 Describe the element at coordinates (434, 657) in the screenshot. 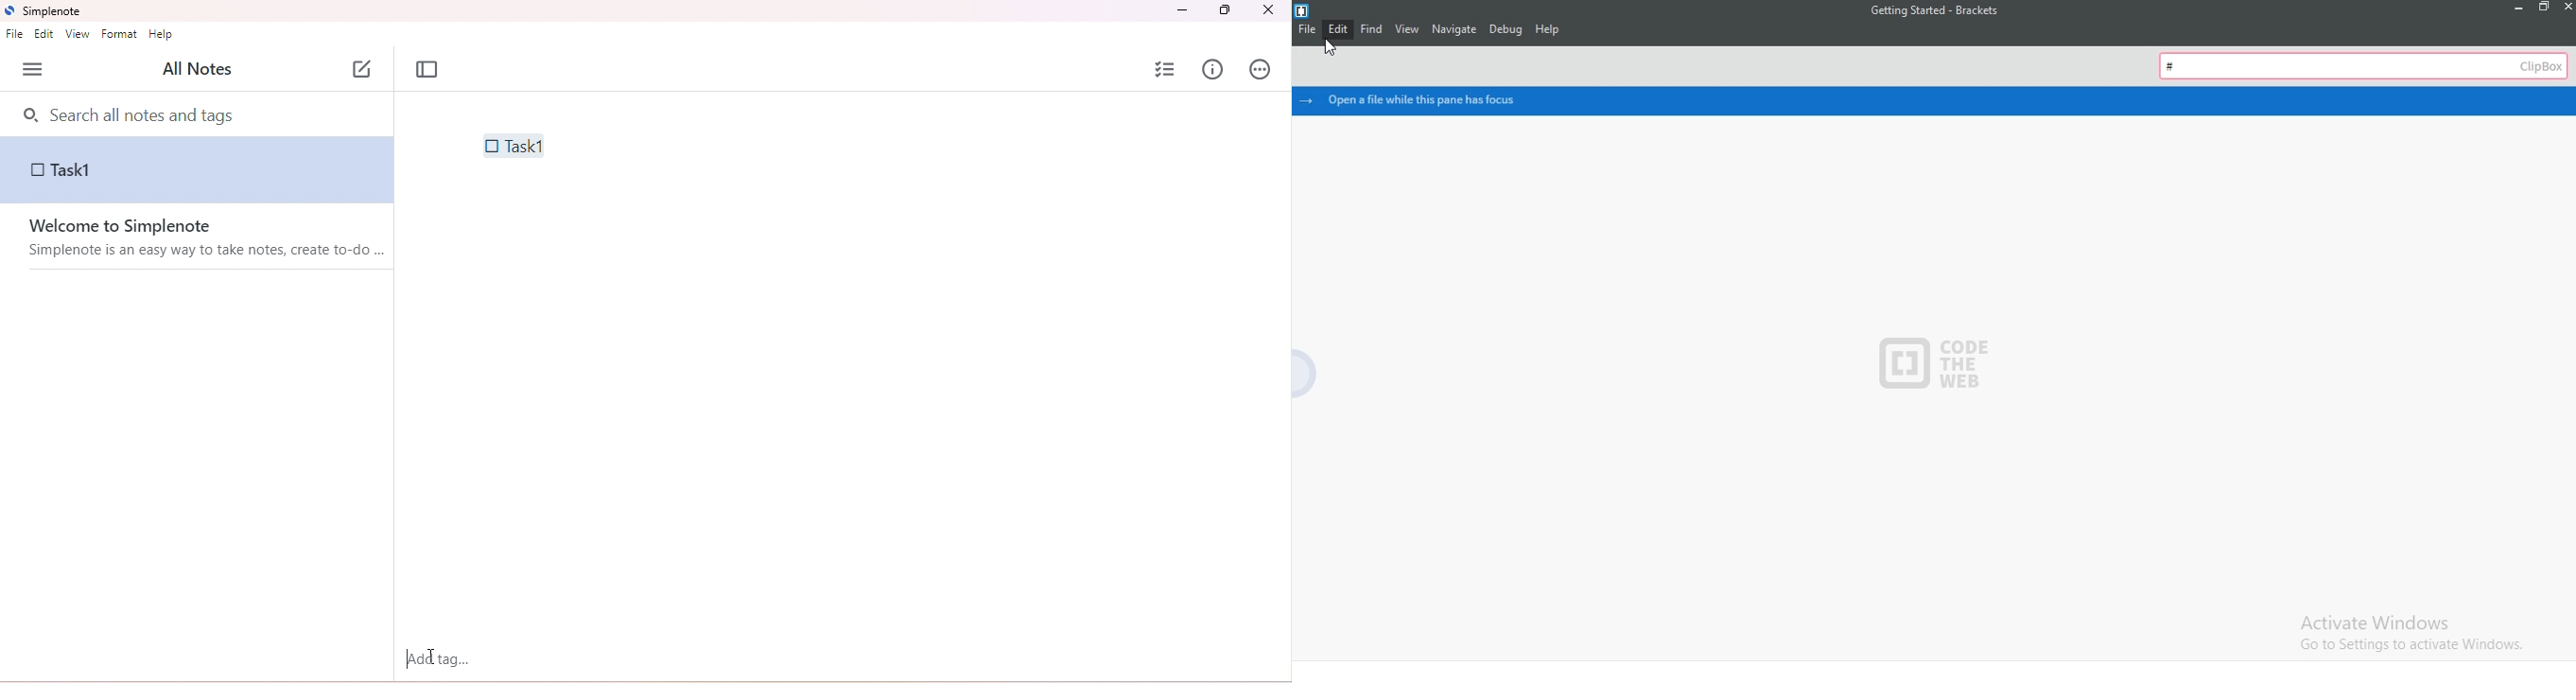

I see `cursor movement` at that location.